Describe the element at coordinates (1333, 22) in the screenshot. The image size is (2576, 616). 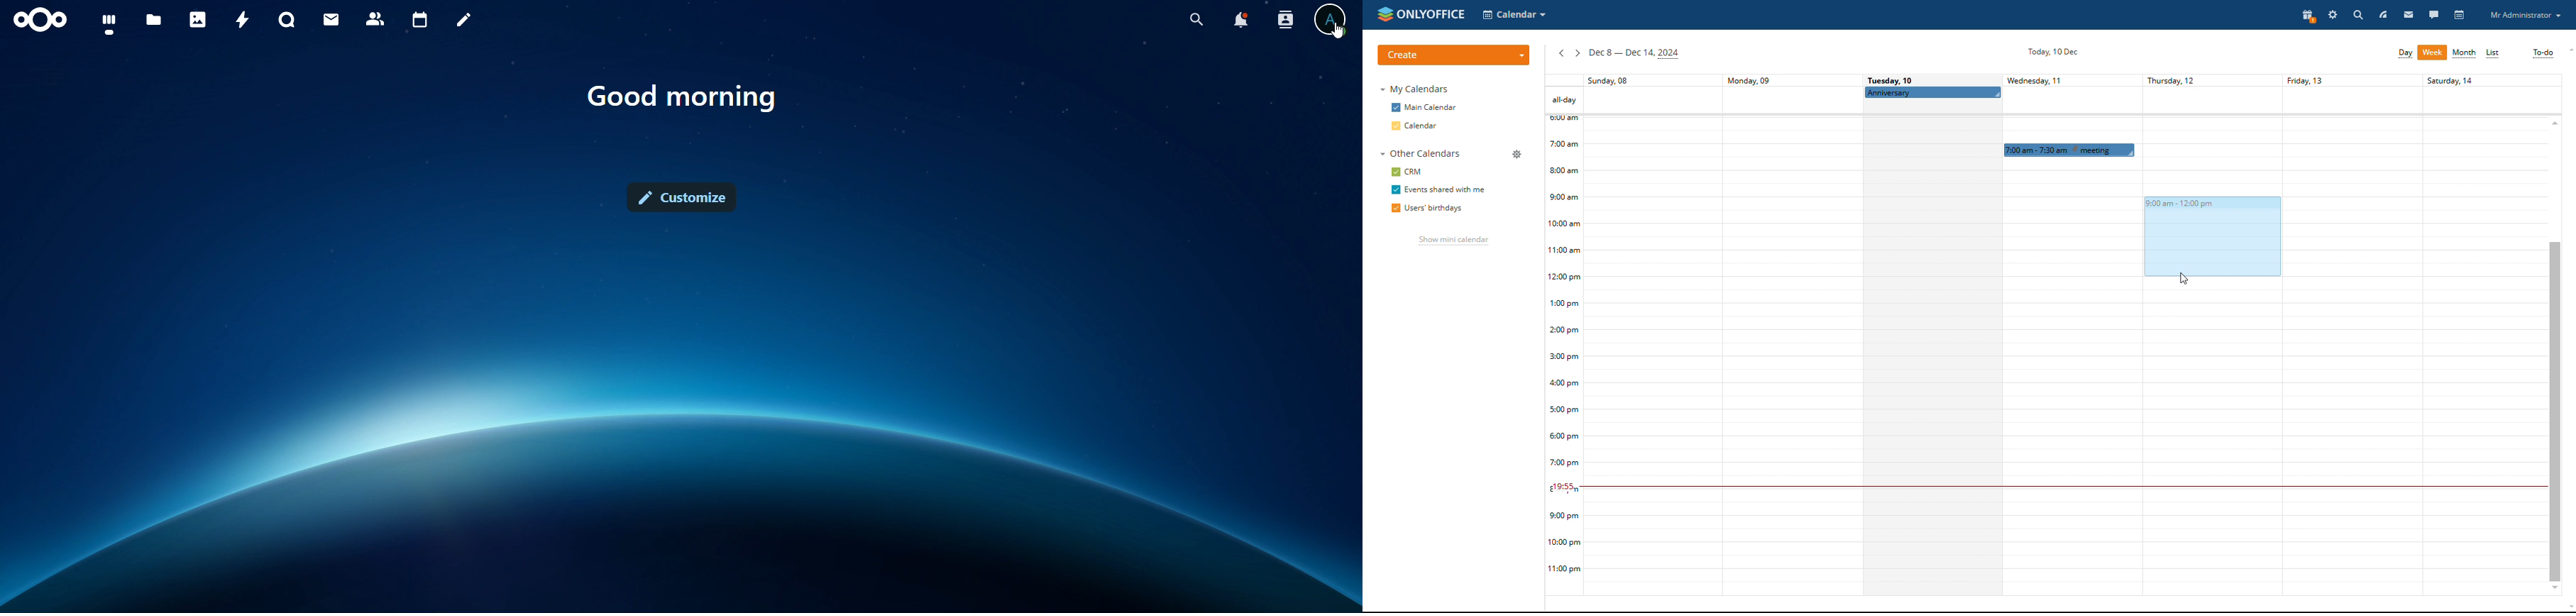
I see `view profile` at that location.